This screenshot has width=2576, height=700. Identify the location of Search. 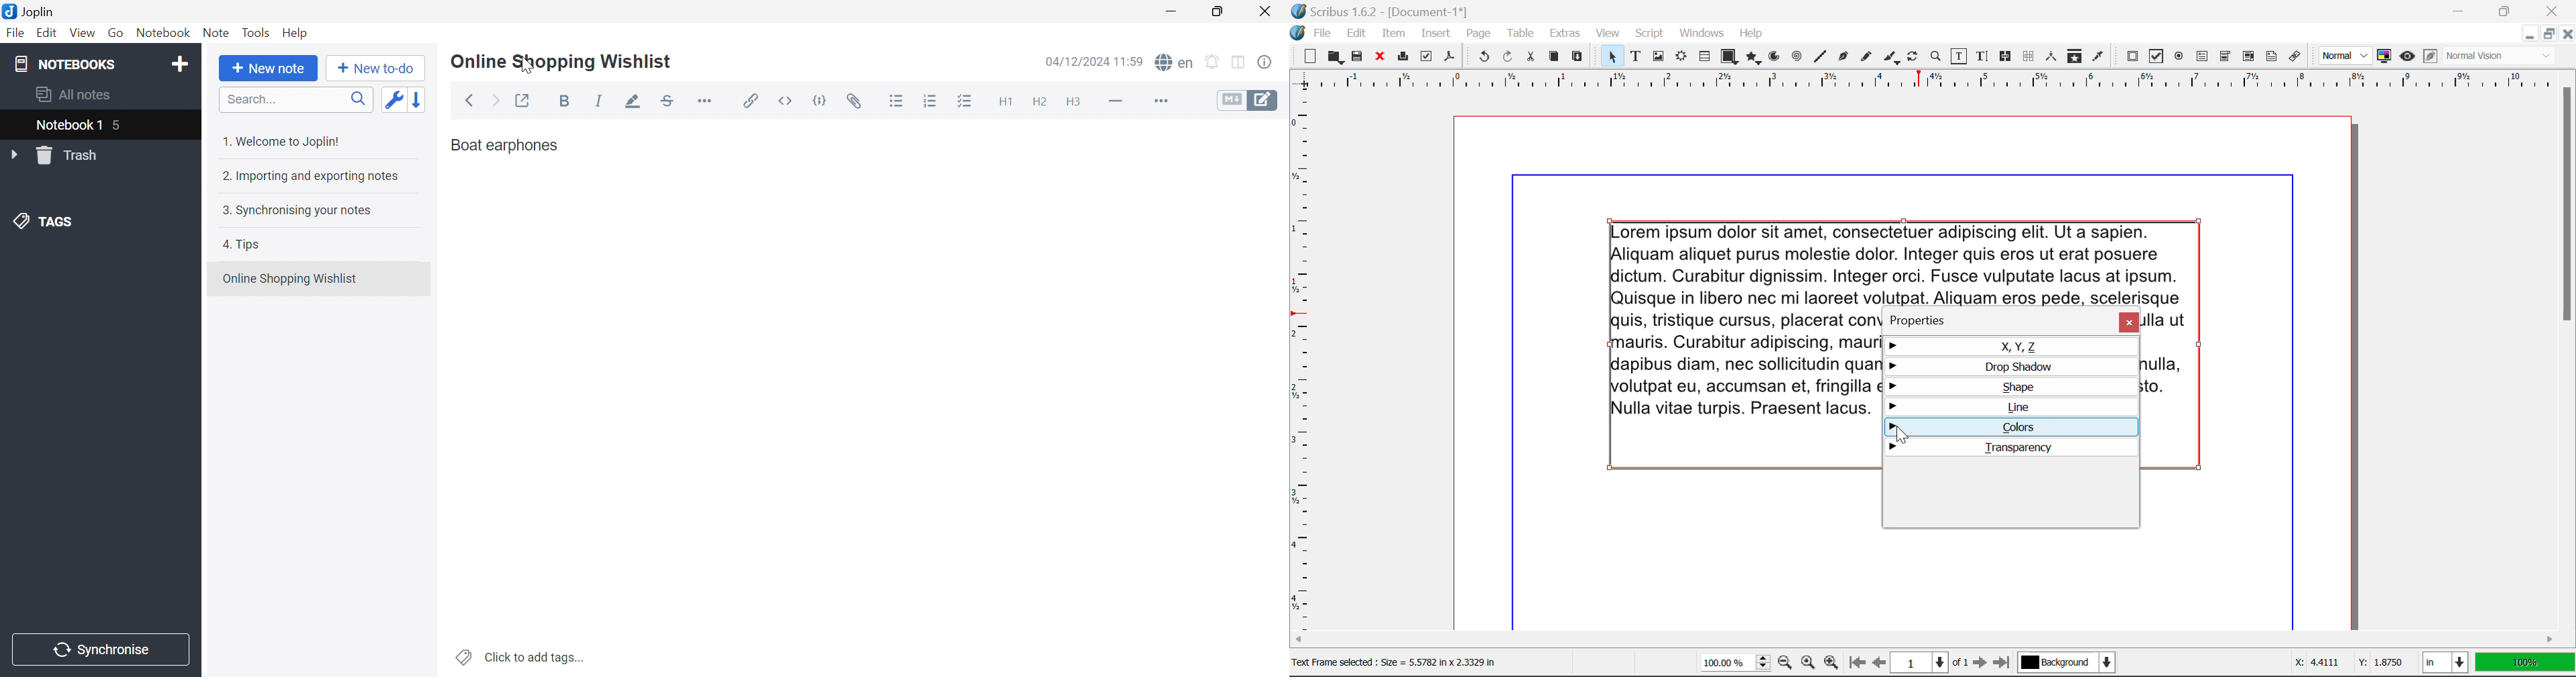
(297, 100).